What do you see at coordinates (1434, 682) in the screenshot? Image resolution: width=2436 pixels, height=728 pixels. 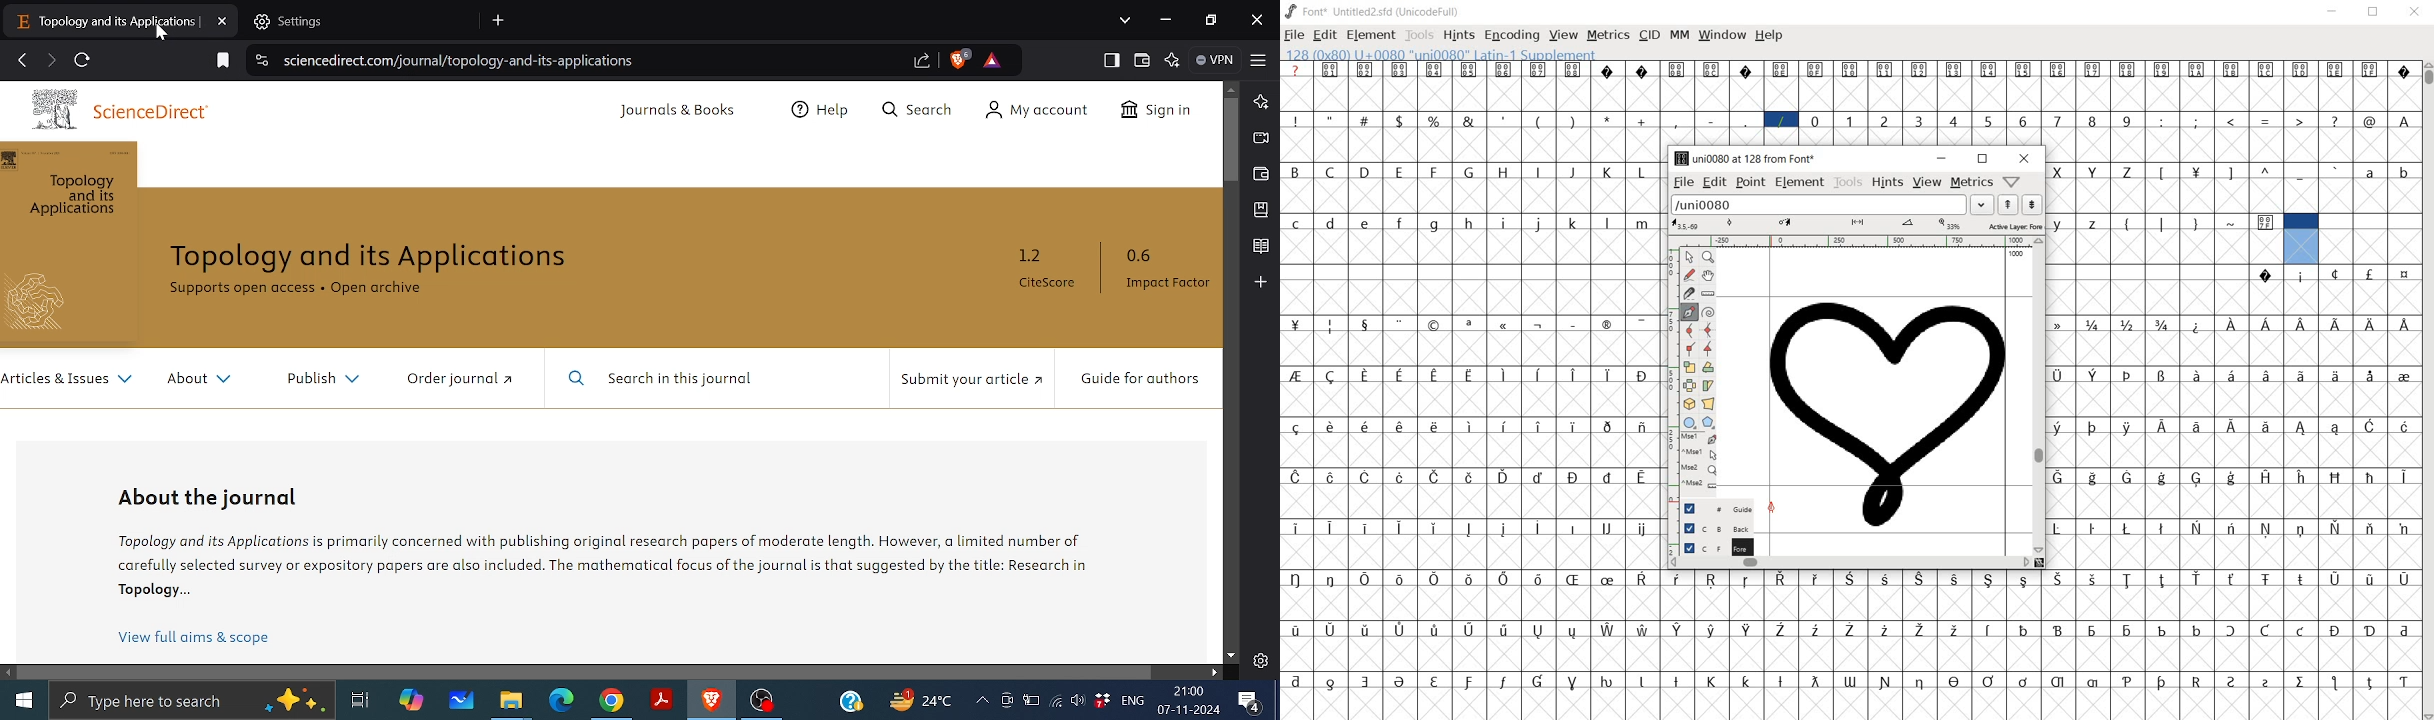 I see `glyph` at bounding box center [1434, 682].